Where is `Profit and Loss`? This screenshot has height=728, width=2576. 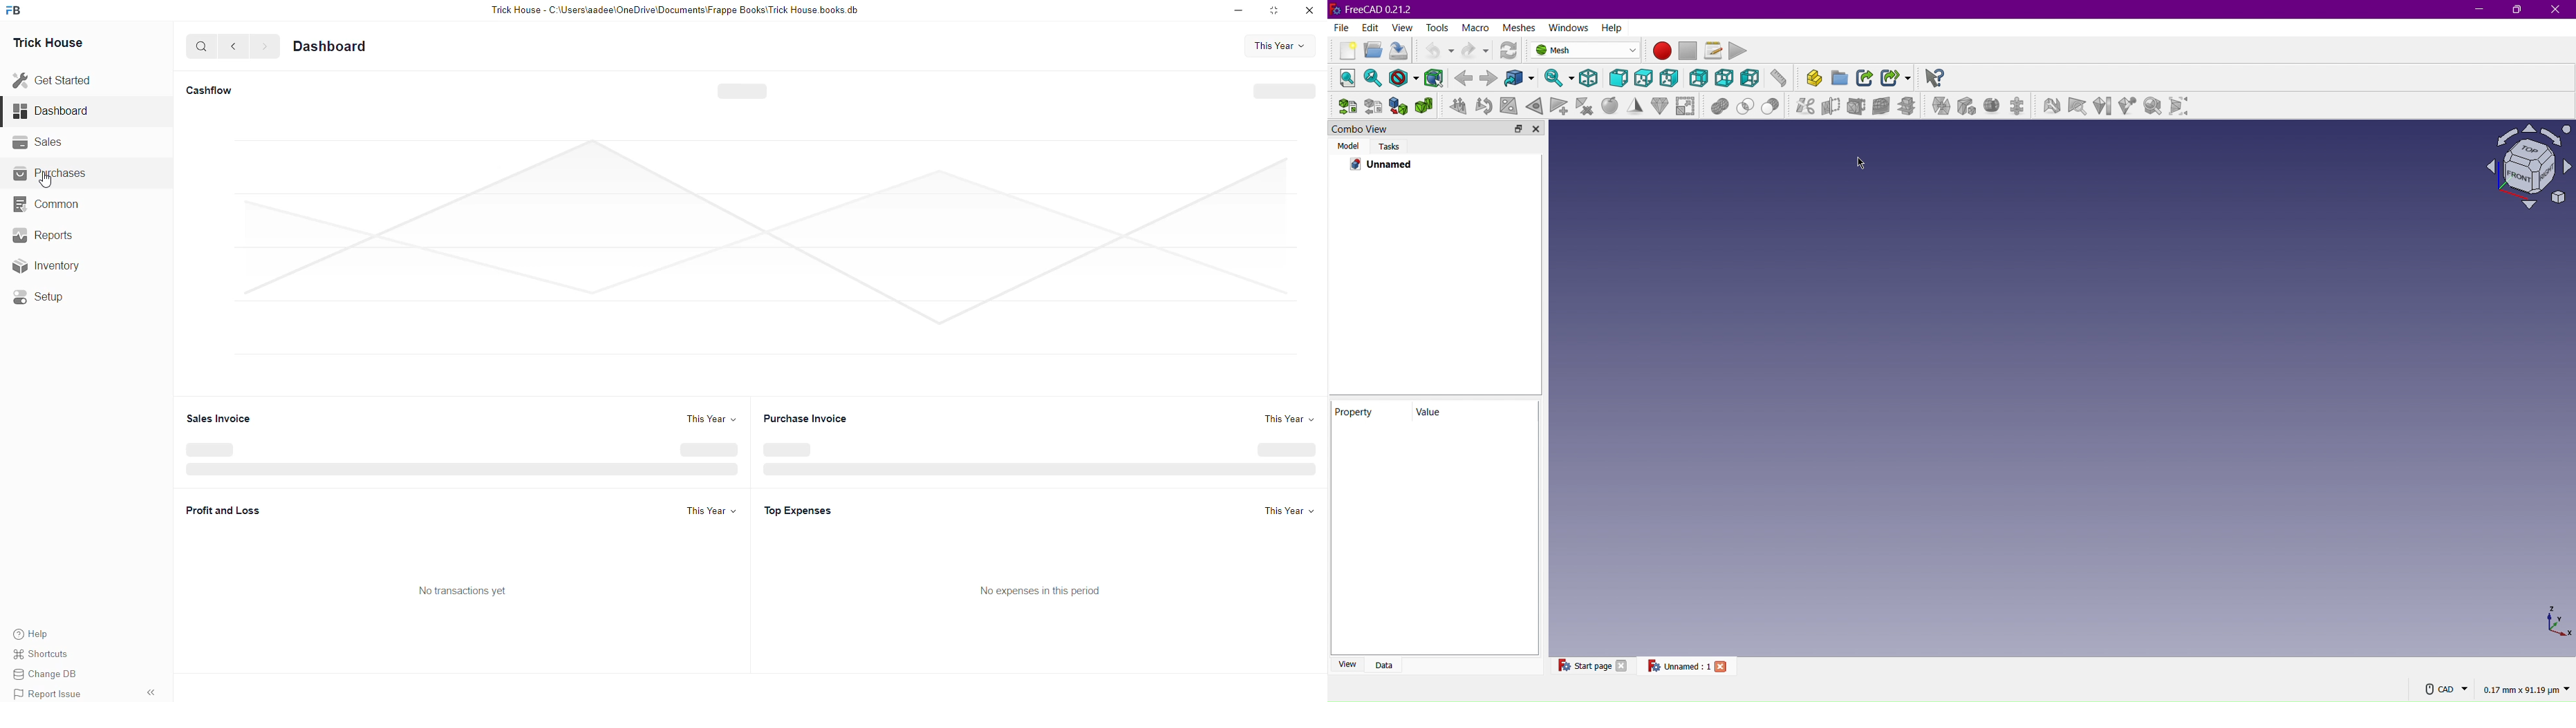 Profit and Loss is located at coordinates (224, 509).